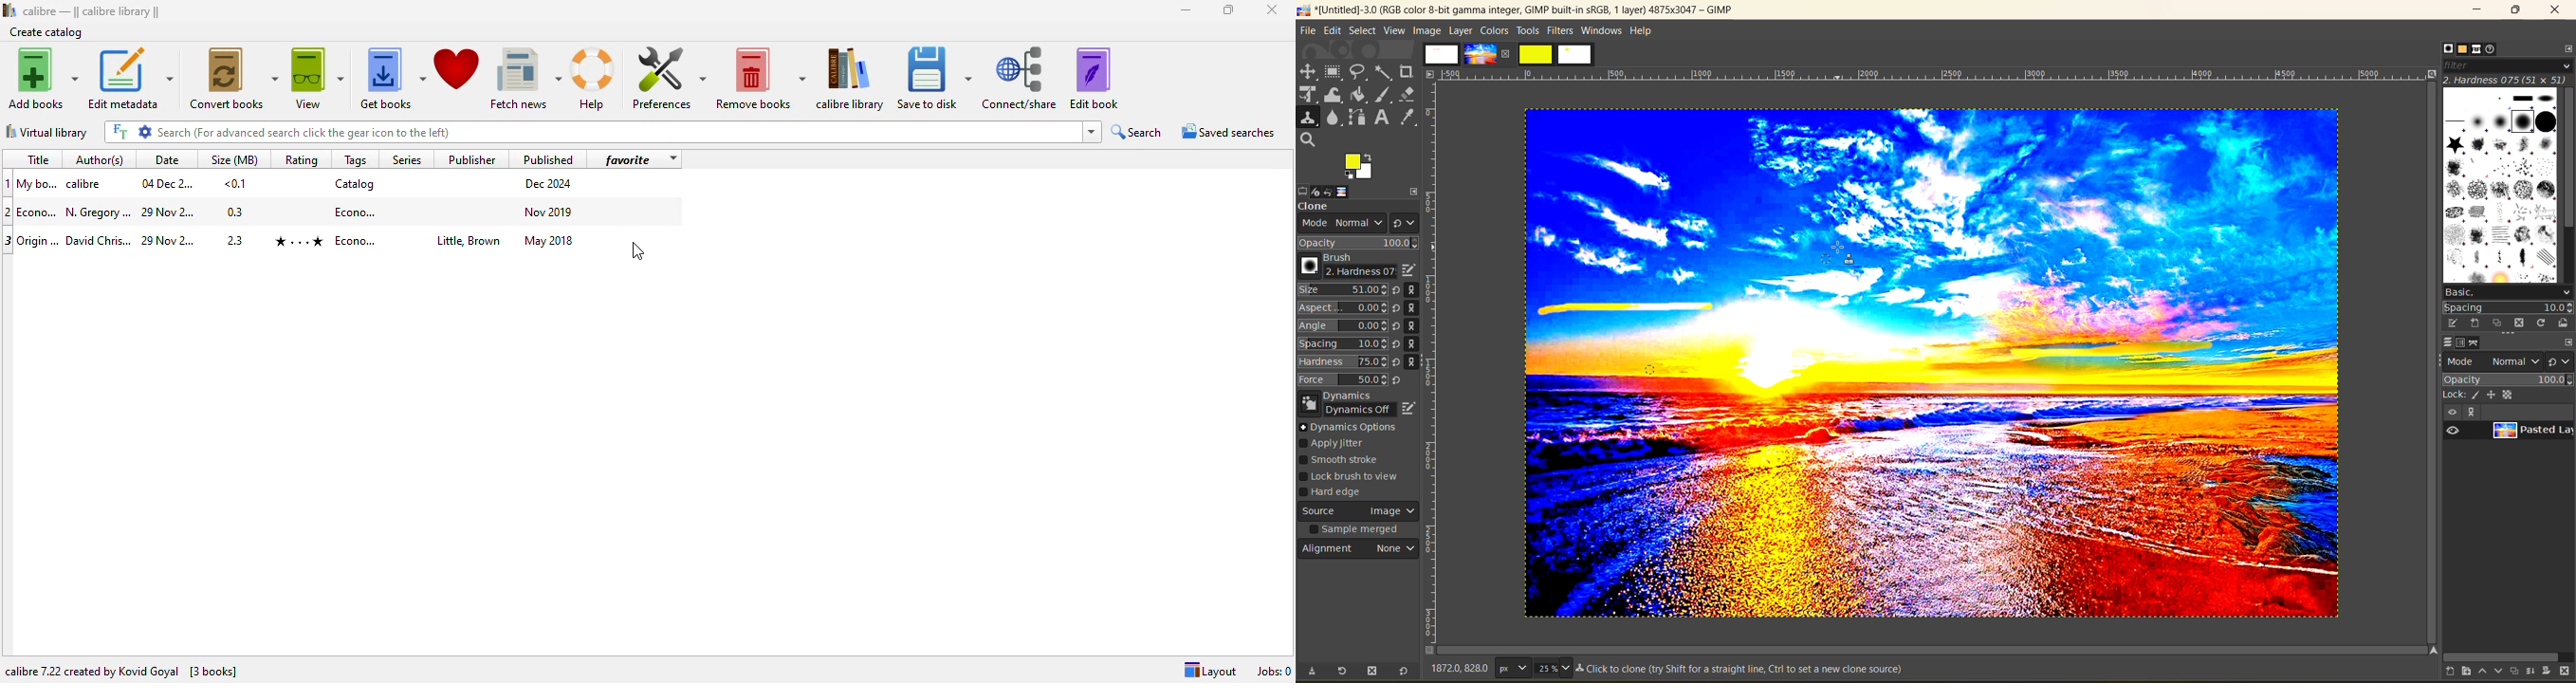 This screenshot has width=2576, height=700. Describe the element at coordinates (617, 132) in the screenshot. I see `search` at that location.